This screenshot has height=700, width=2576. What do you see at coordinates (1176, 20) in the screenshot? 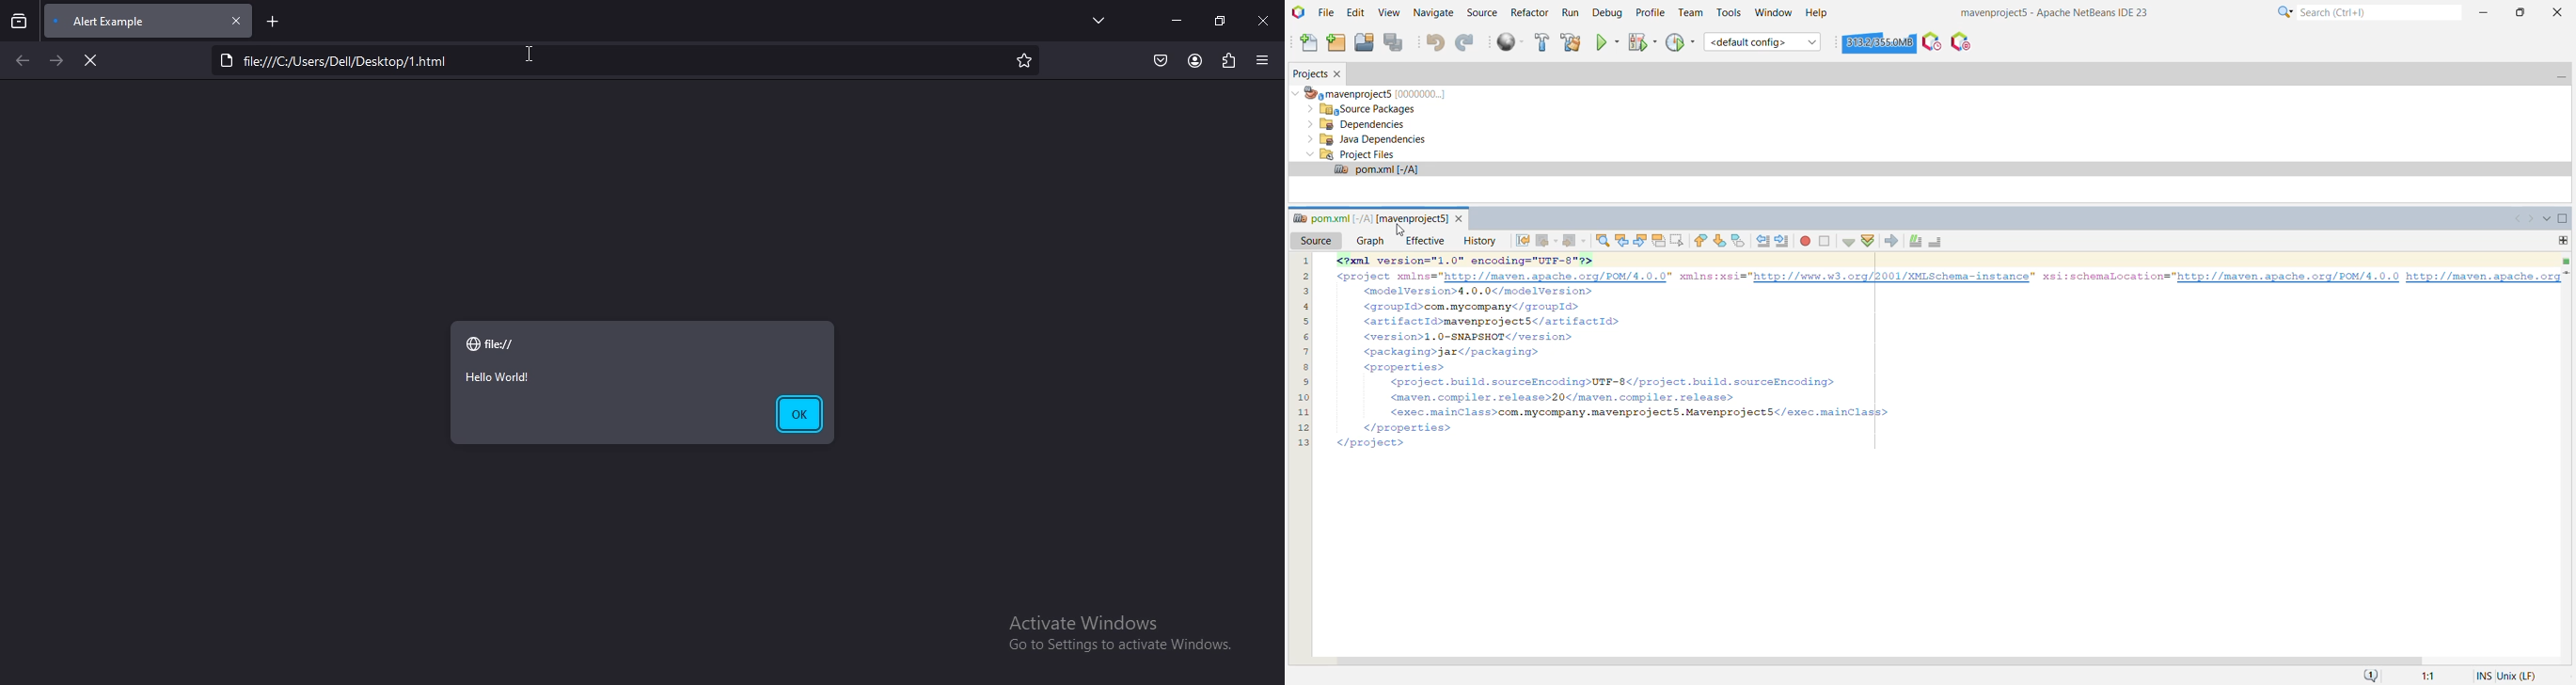
I see `minimize` at bounding box center [1176, 20].